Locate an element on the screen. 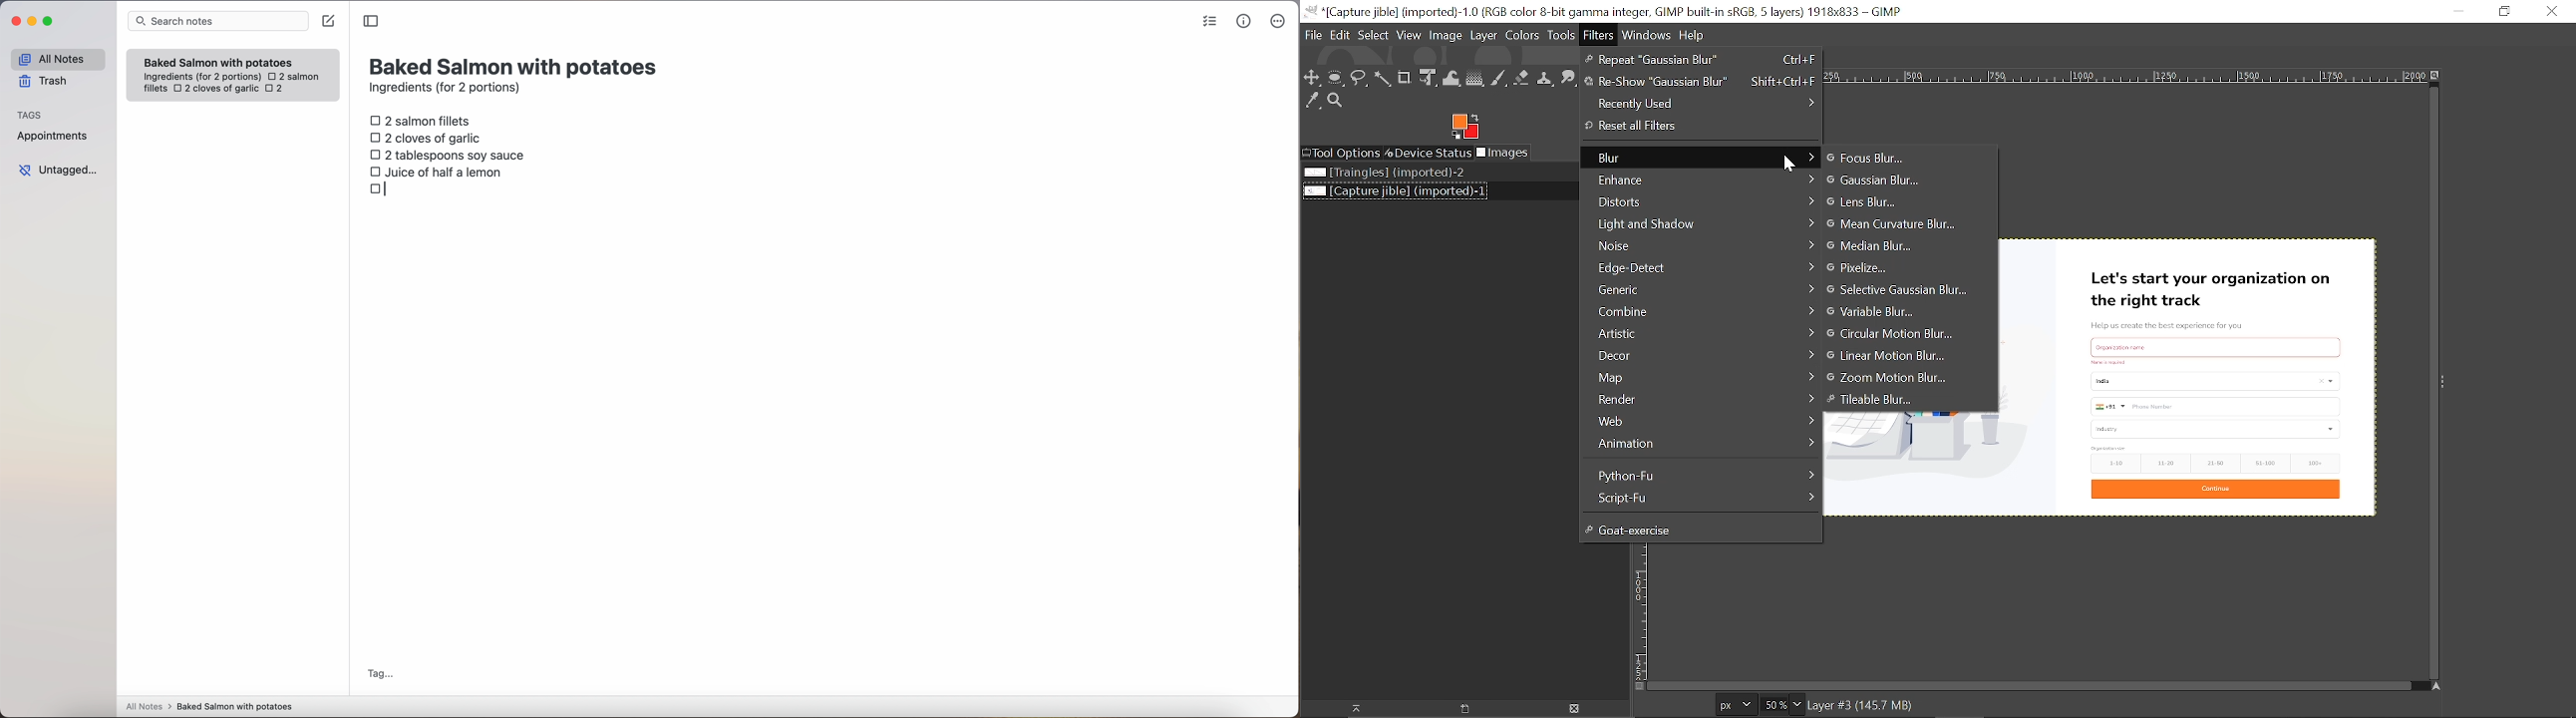 This screenshot has height=728, width=2576. all notes > baked Salmon with potatoes is located at coordinates (210, 706).